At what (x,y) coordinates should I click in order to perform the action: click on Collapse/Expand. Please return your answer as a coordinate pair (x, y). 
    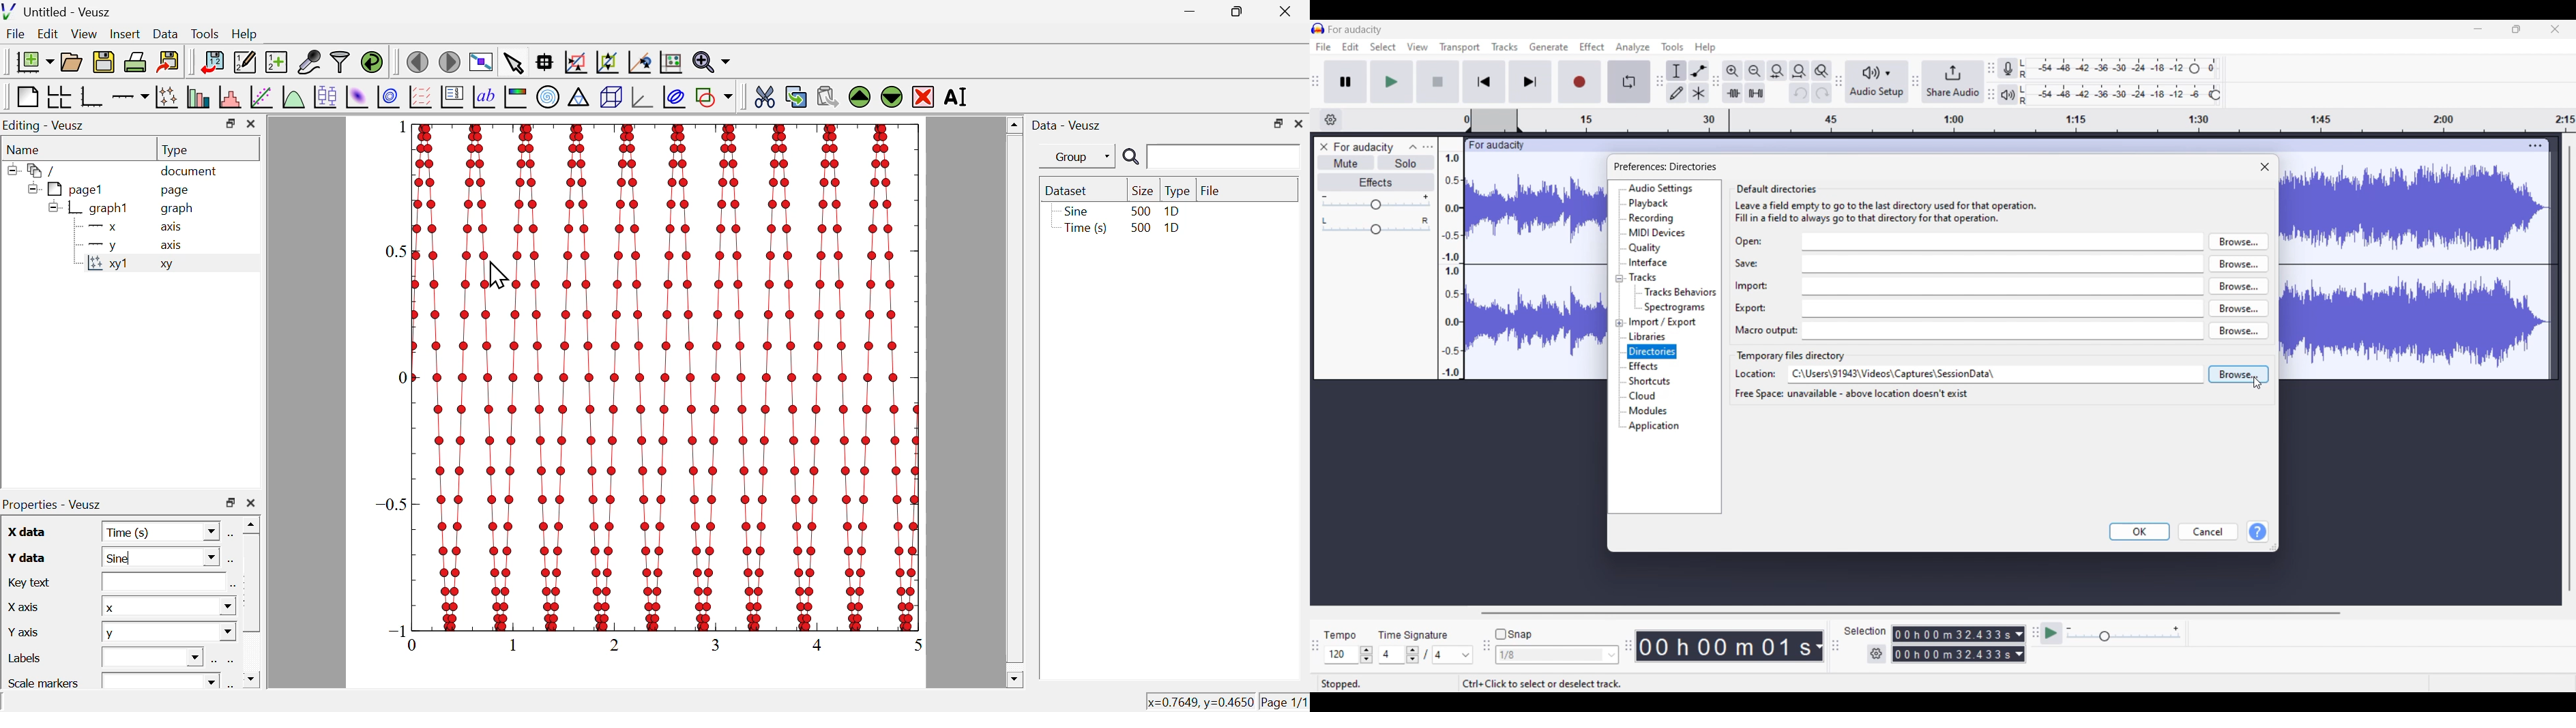
    Looking at the image, I should click on (1619, 301).